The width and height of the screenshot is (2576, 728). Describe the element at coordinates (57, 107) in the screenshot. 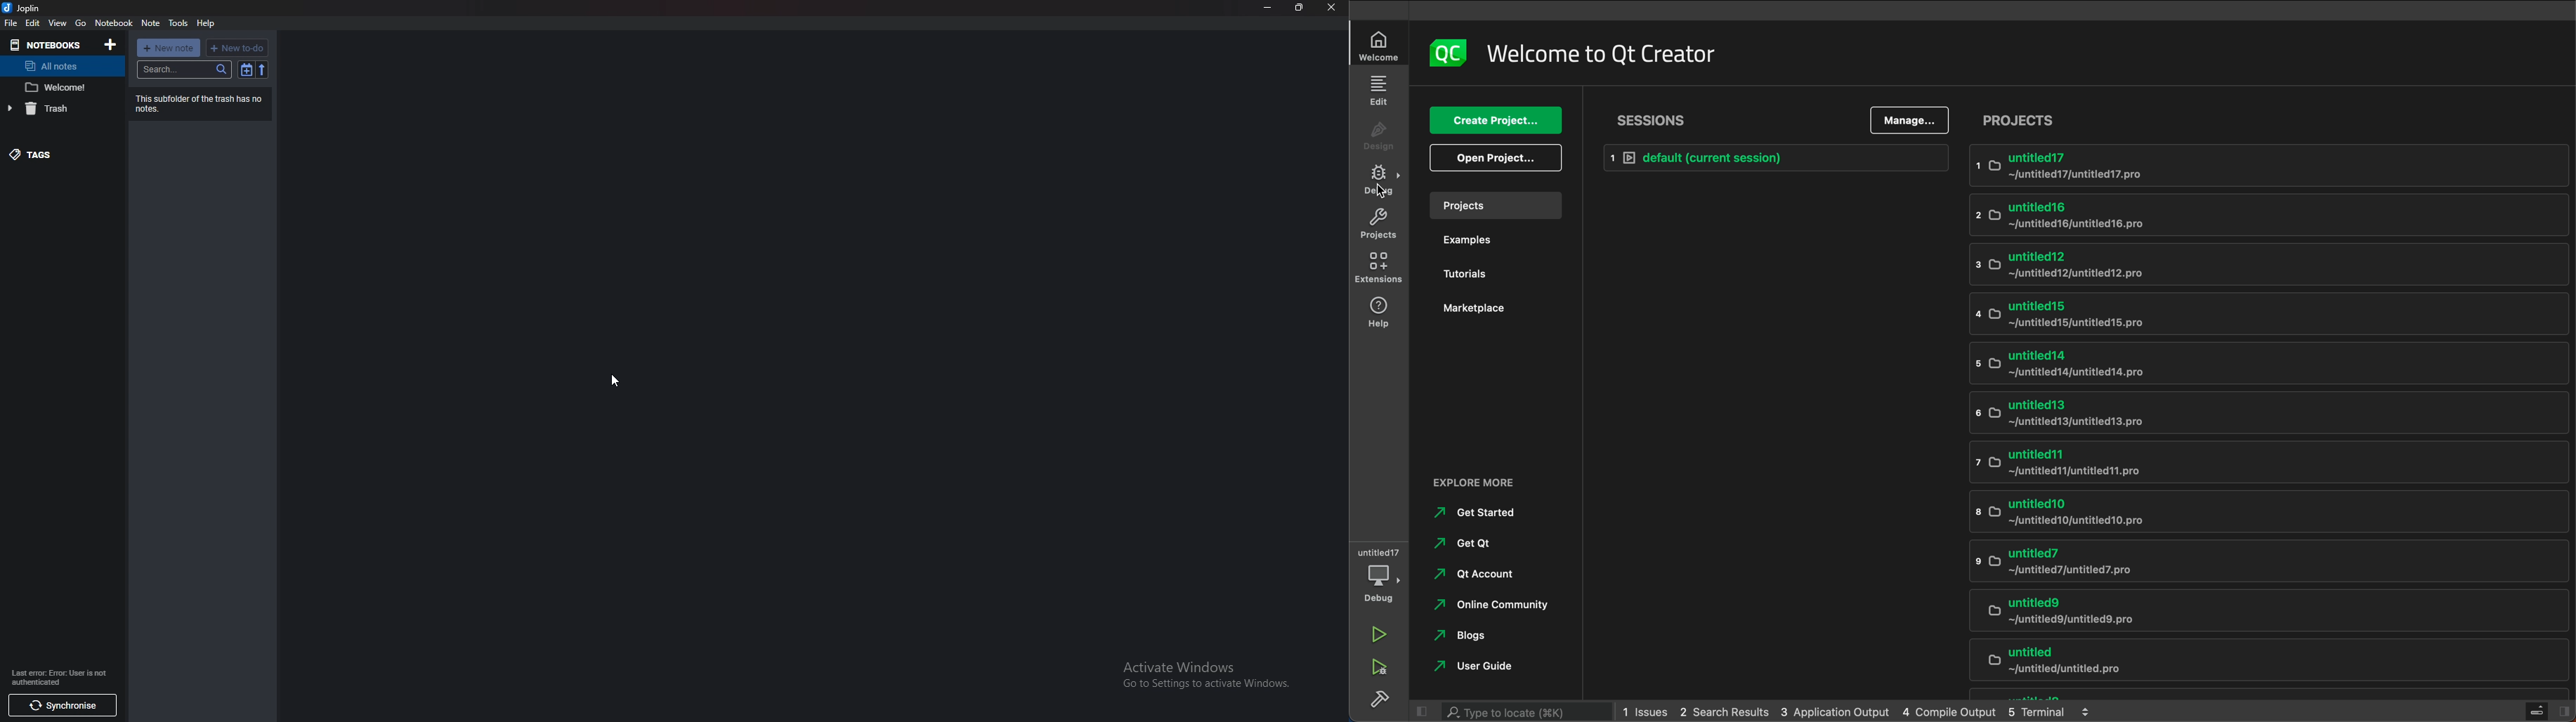

I see `trash` at that location.